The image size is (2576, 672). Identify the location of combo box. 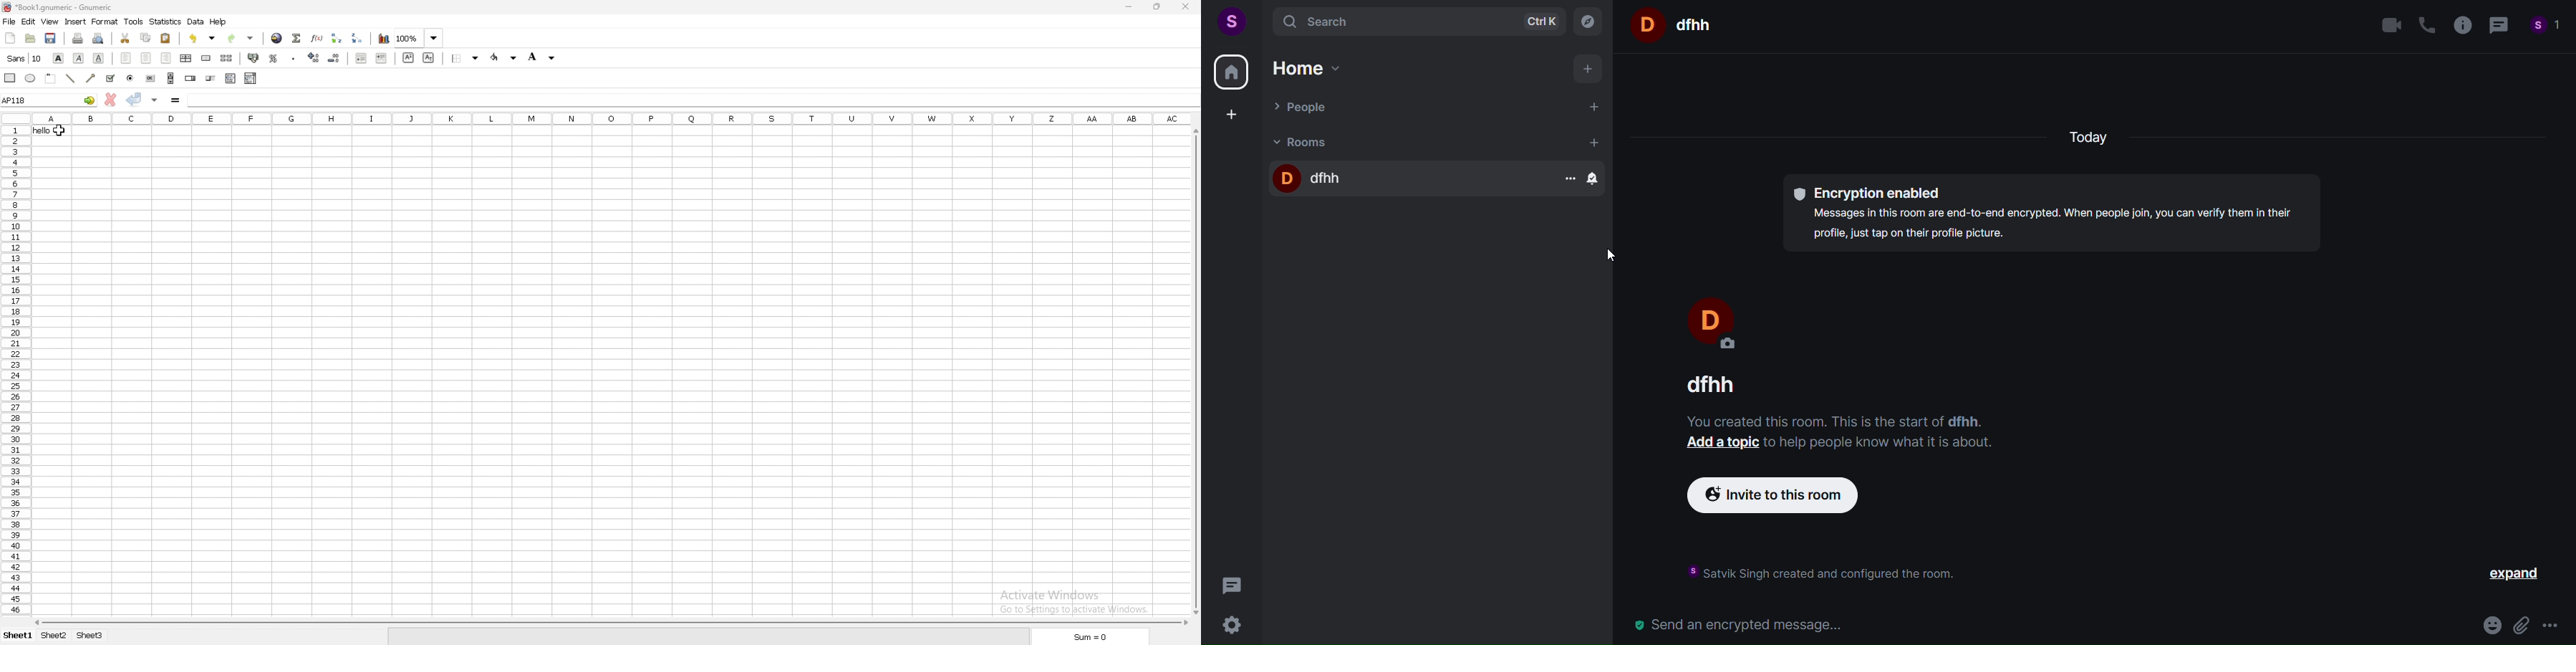
(252, 78).